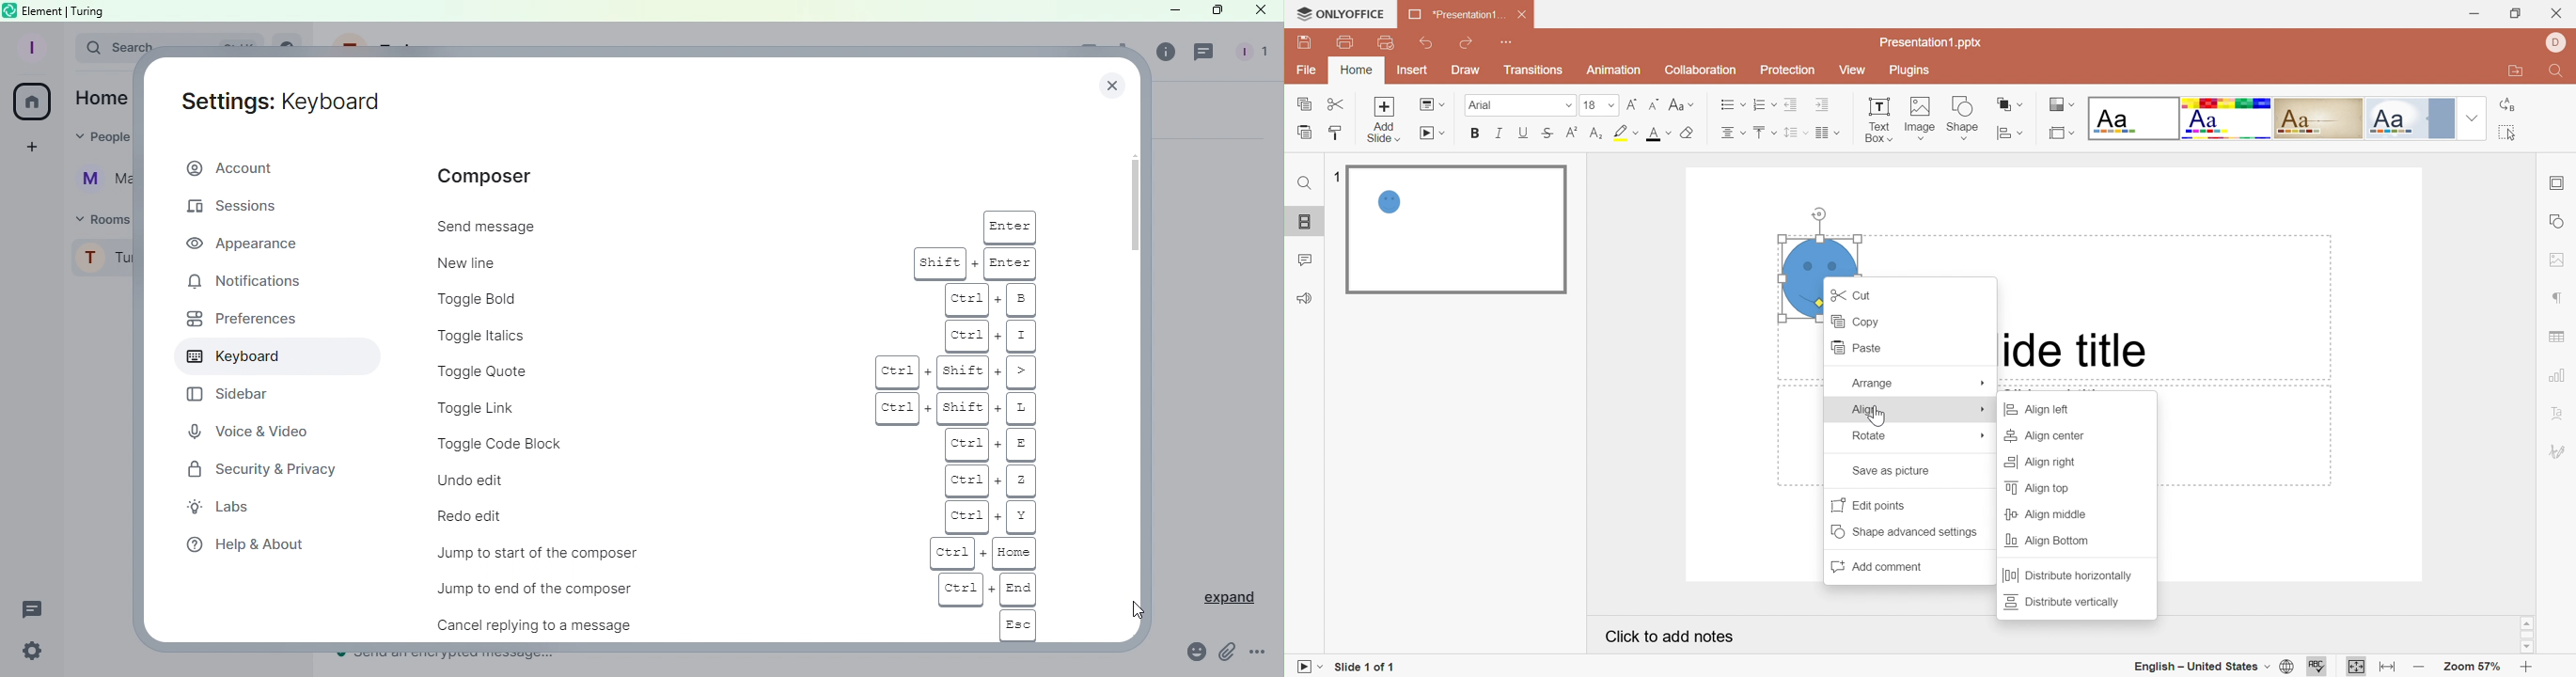 This screenshot has width=2576, height=700. I want to click on Save as picture, so click(1897, 471).